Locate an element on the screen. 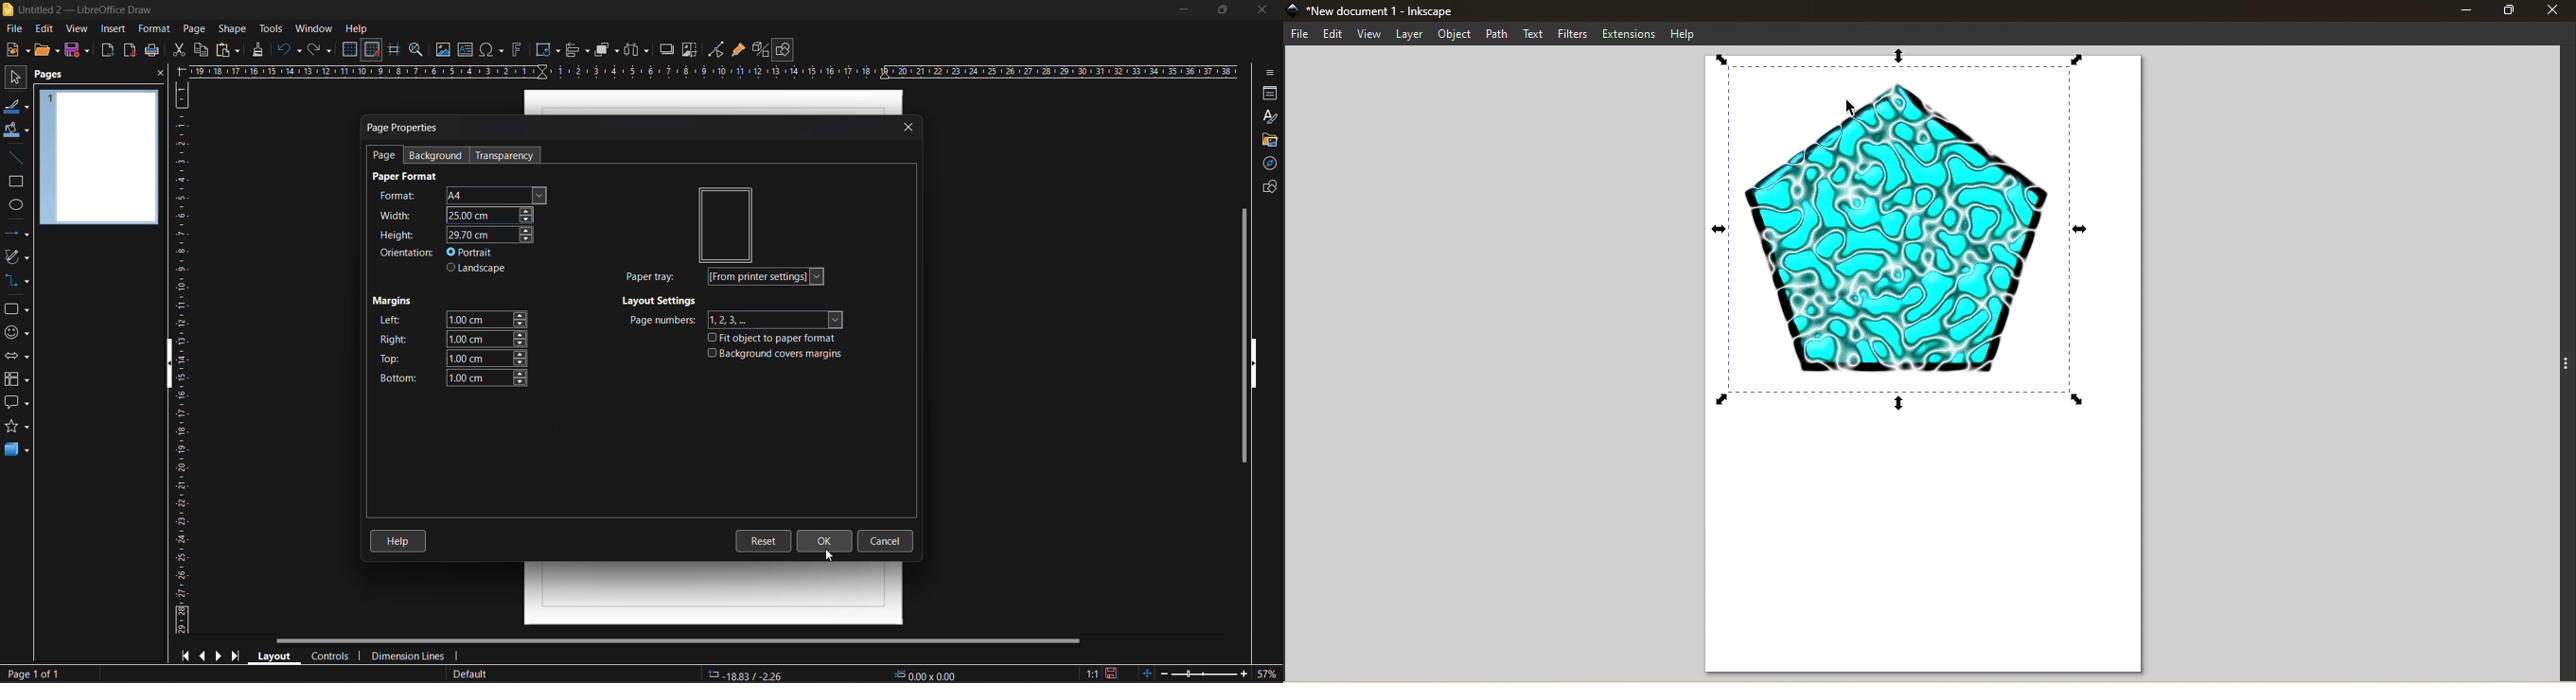  format is located at coordinates (152, 28).